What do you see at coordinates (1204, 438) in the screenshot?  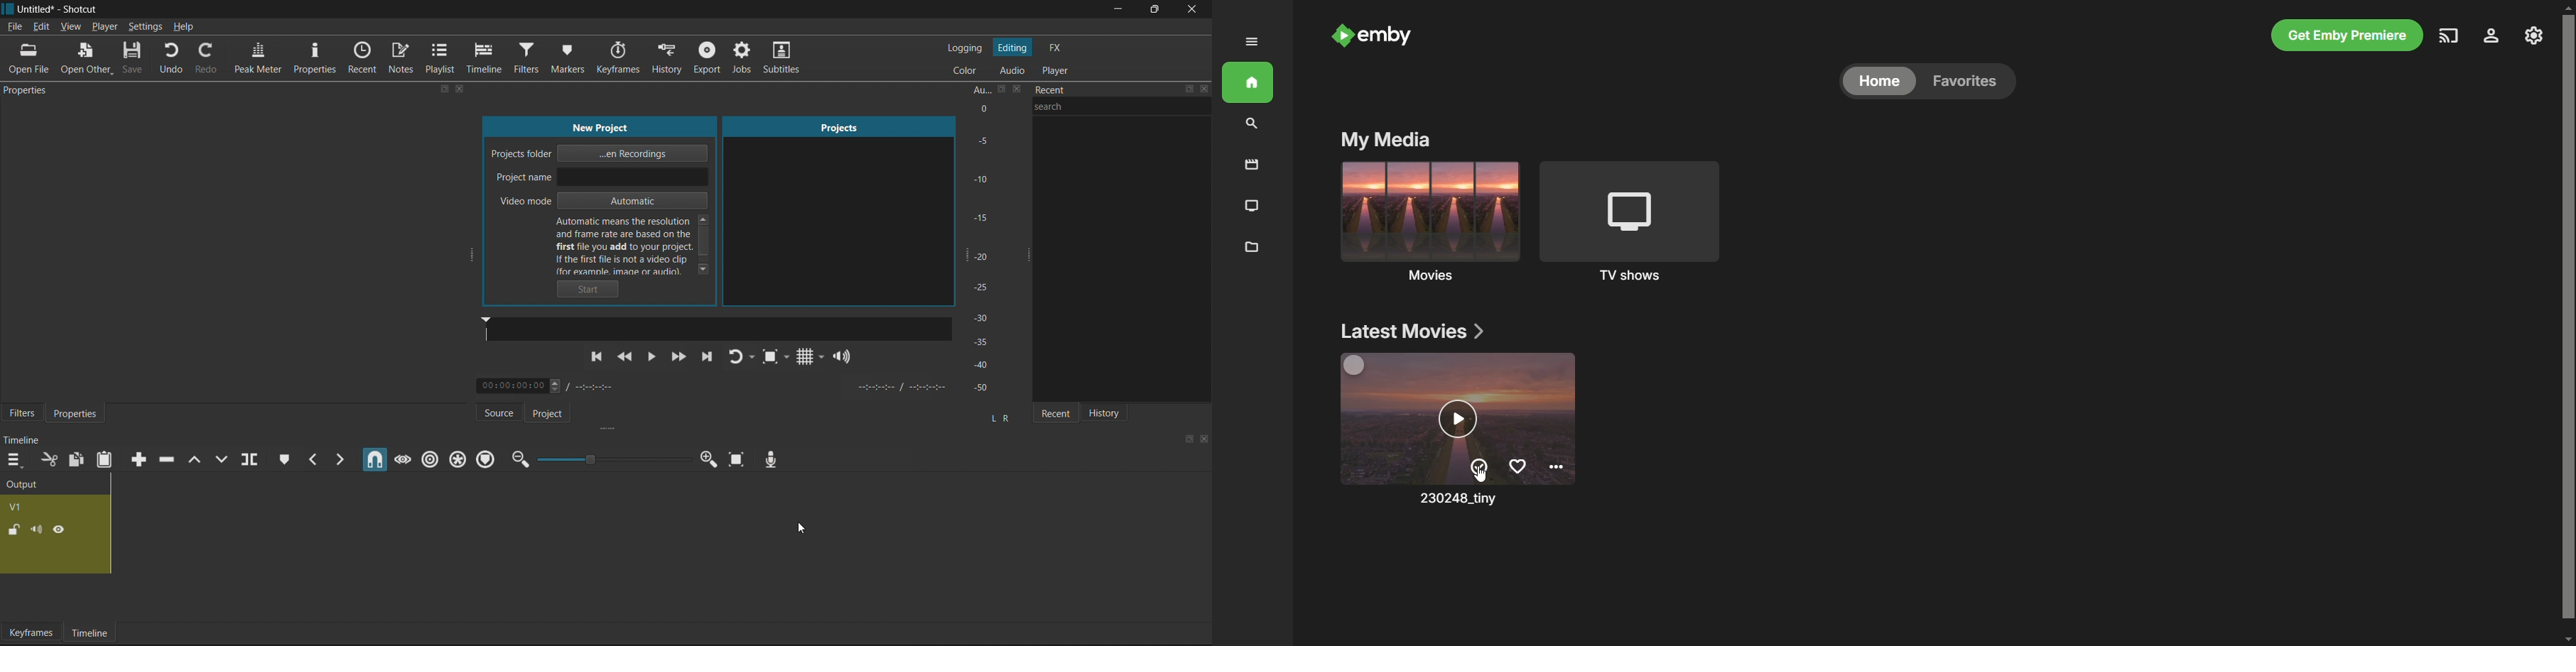 I see `close` at bounding box center [1204, 438].